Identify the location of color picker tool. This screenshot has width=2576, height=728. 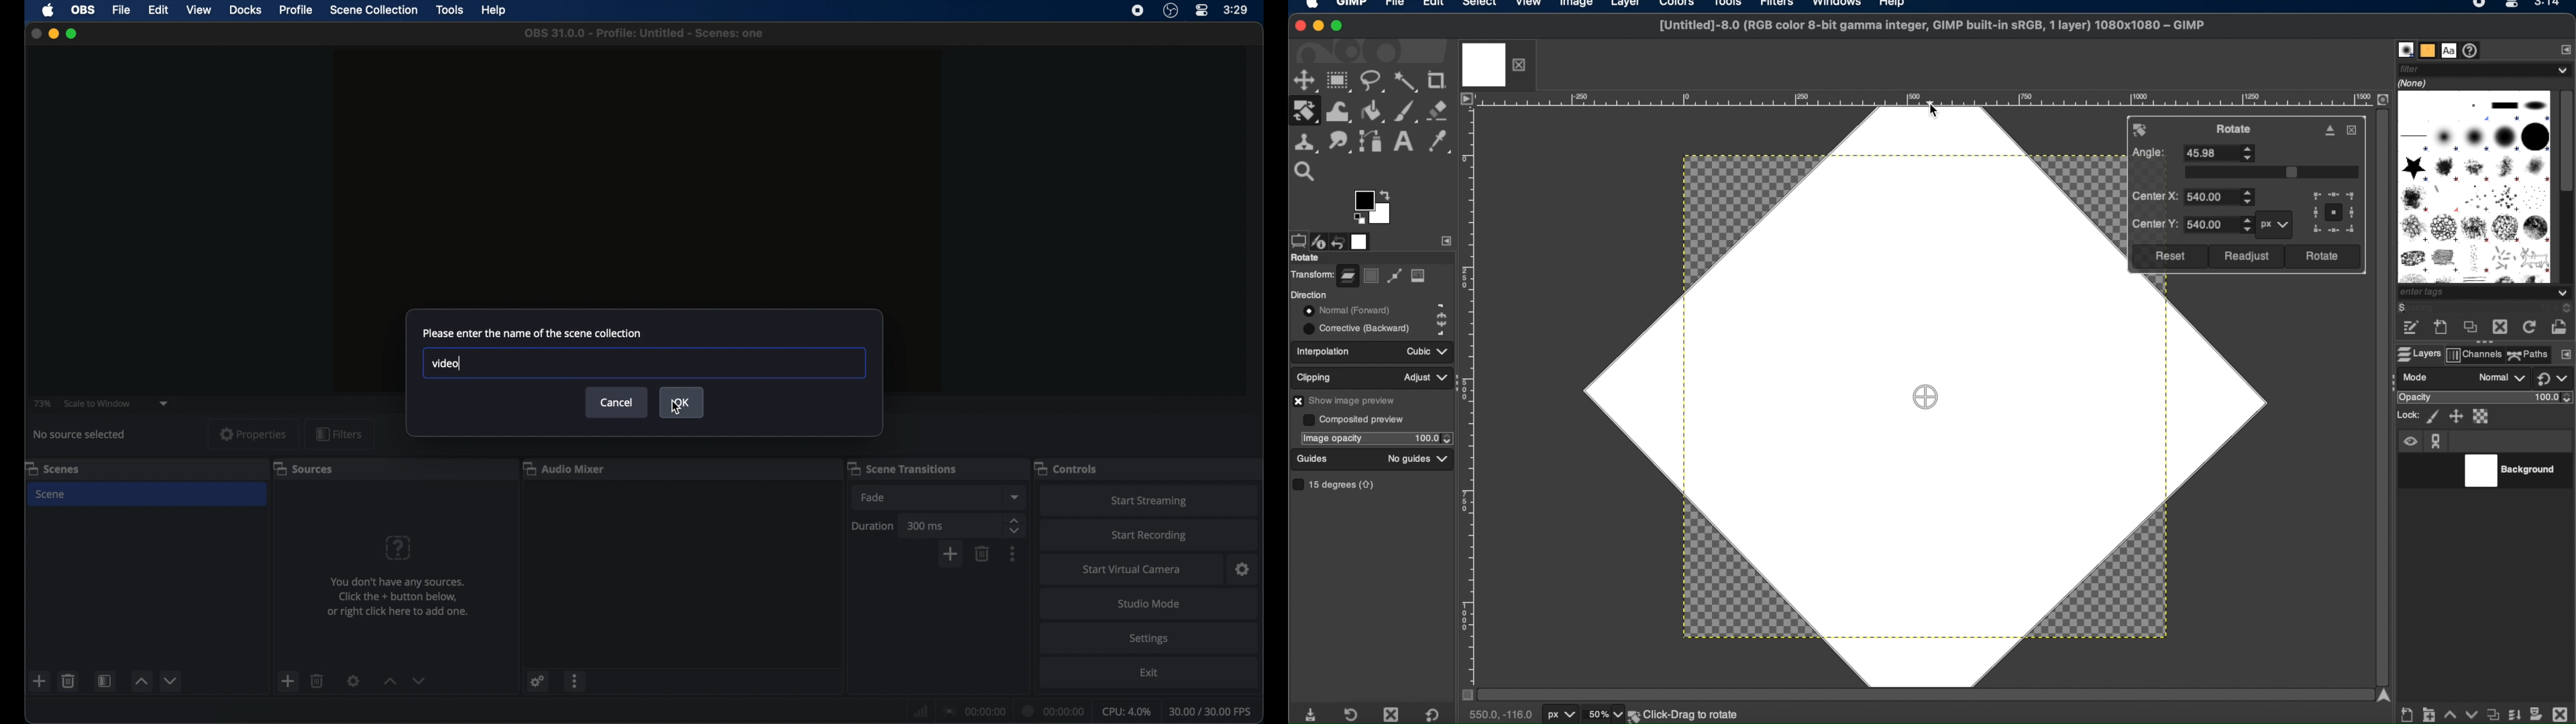
(1440, 142).